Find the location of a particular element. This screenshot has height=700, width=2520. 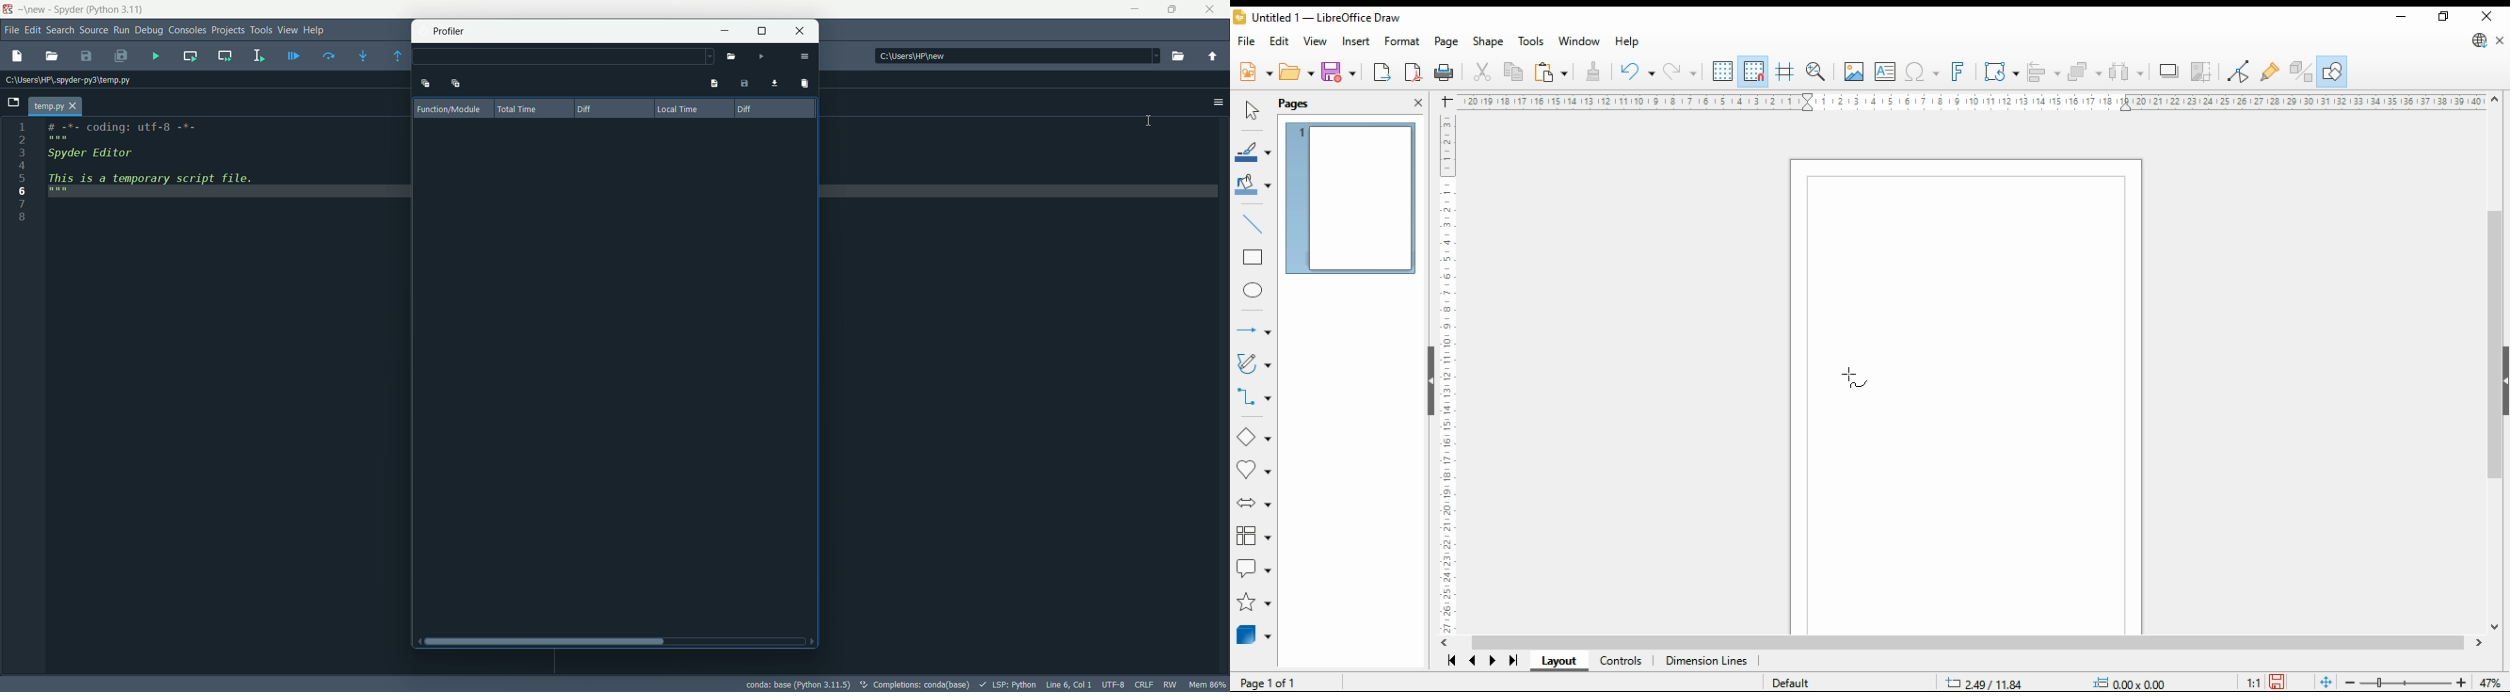

ruler is located at coordinates (1440, 375).